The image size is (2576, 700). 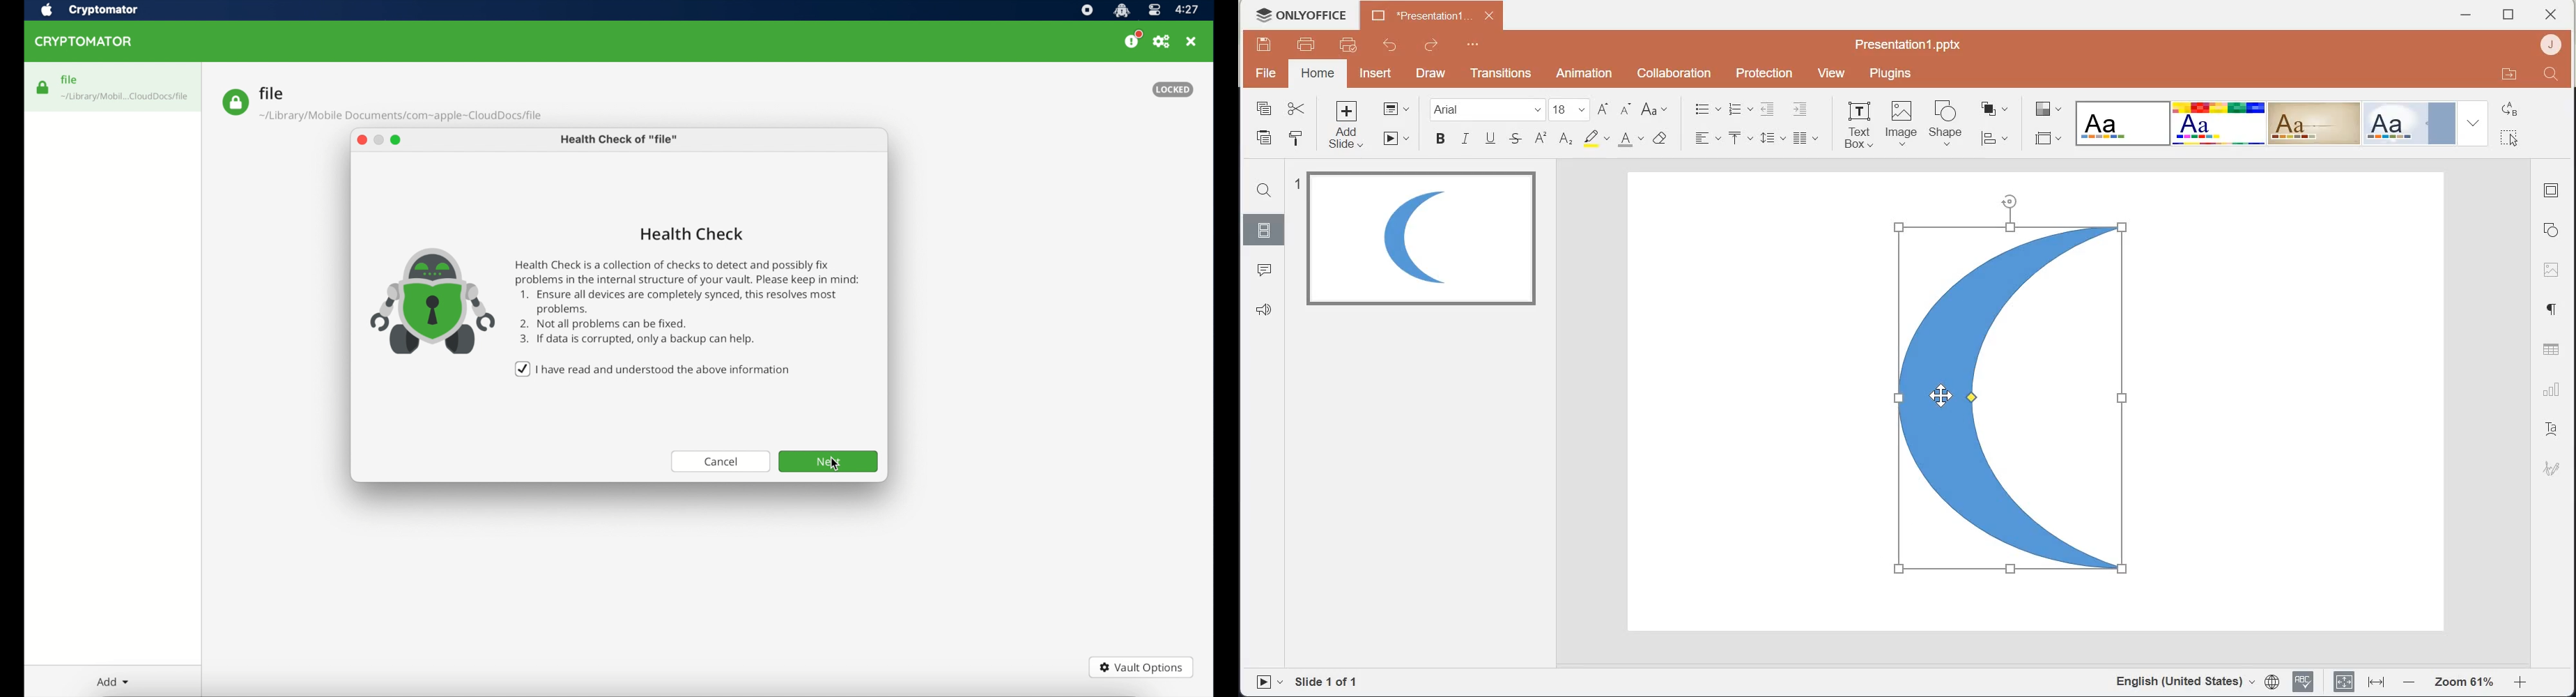 What do you see at coordinates (2552, 271) in the screenshot?
I see `Image` at bounding box center [2552, 271].